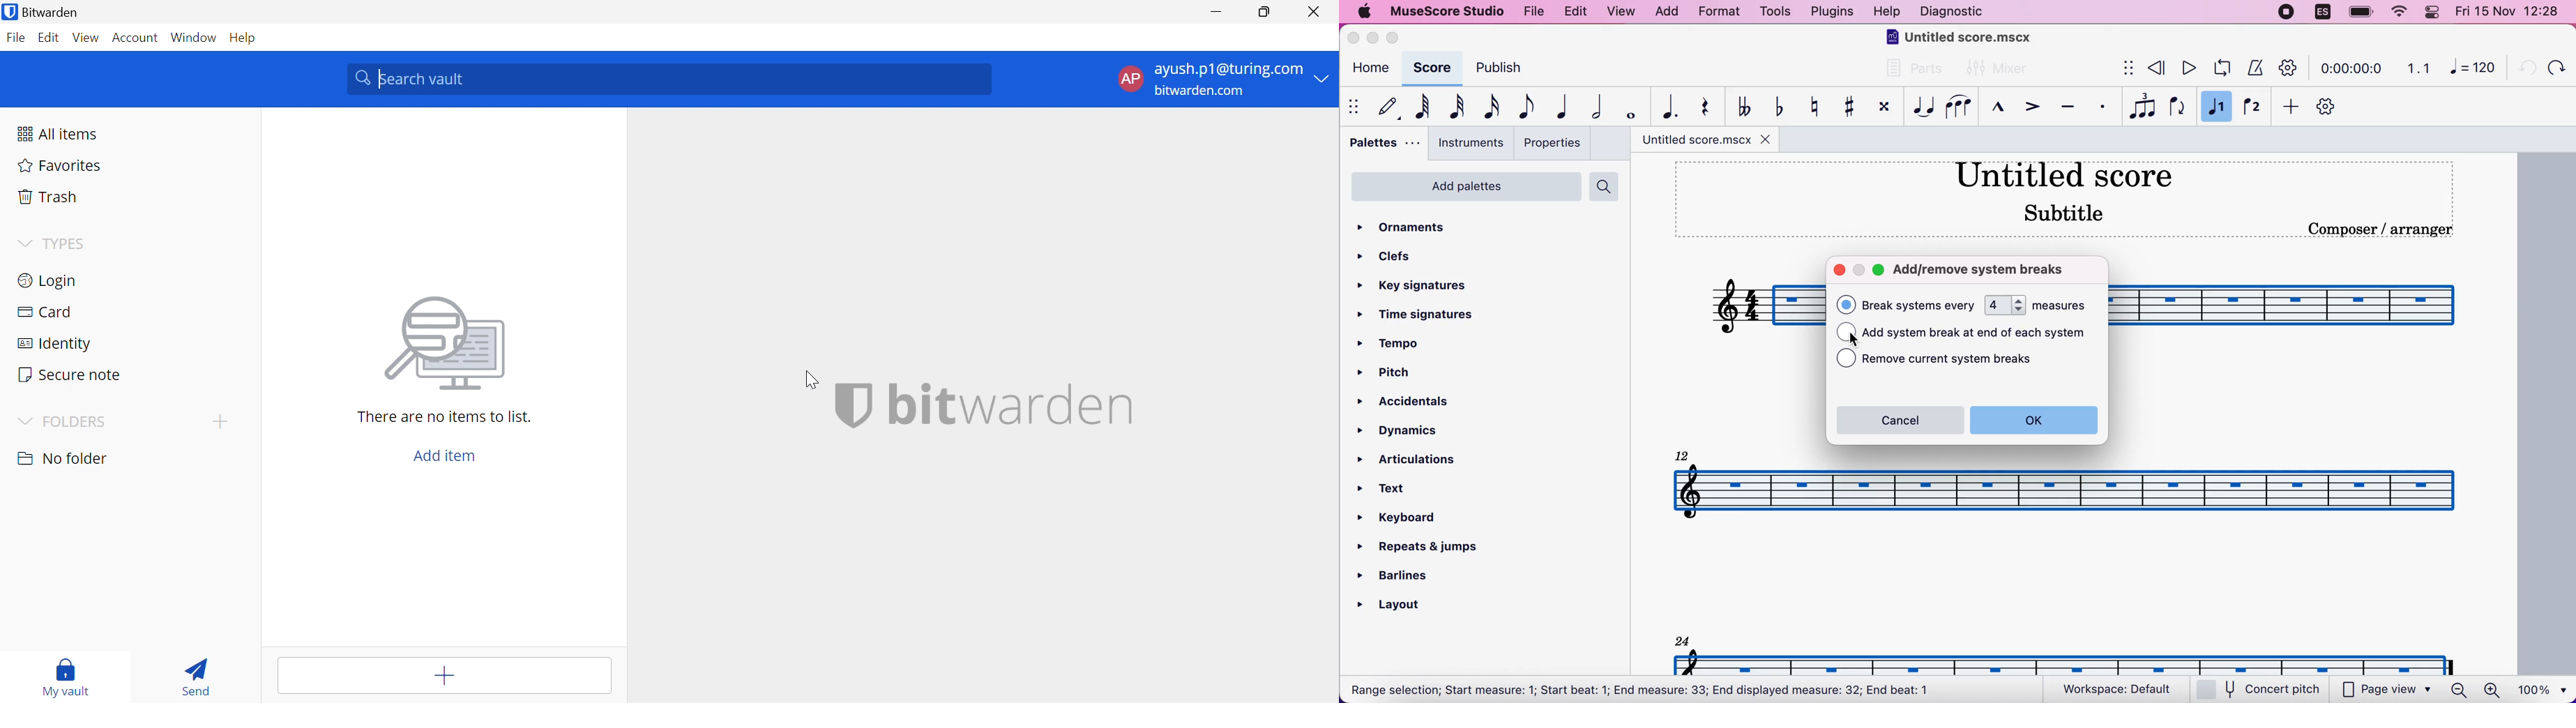 This screenshot has height=728, width=2576. Describe the element at coordinates (1415, 458) in the screenshot. I see `articulations` at that location.